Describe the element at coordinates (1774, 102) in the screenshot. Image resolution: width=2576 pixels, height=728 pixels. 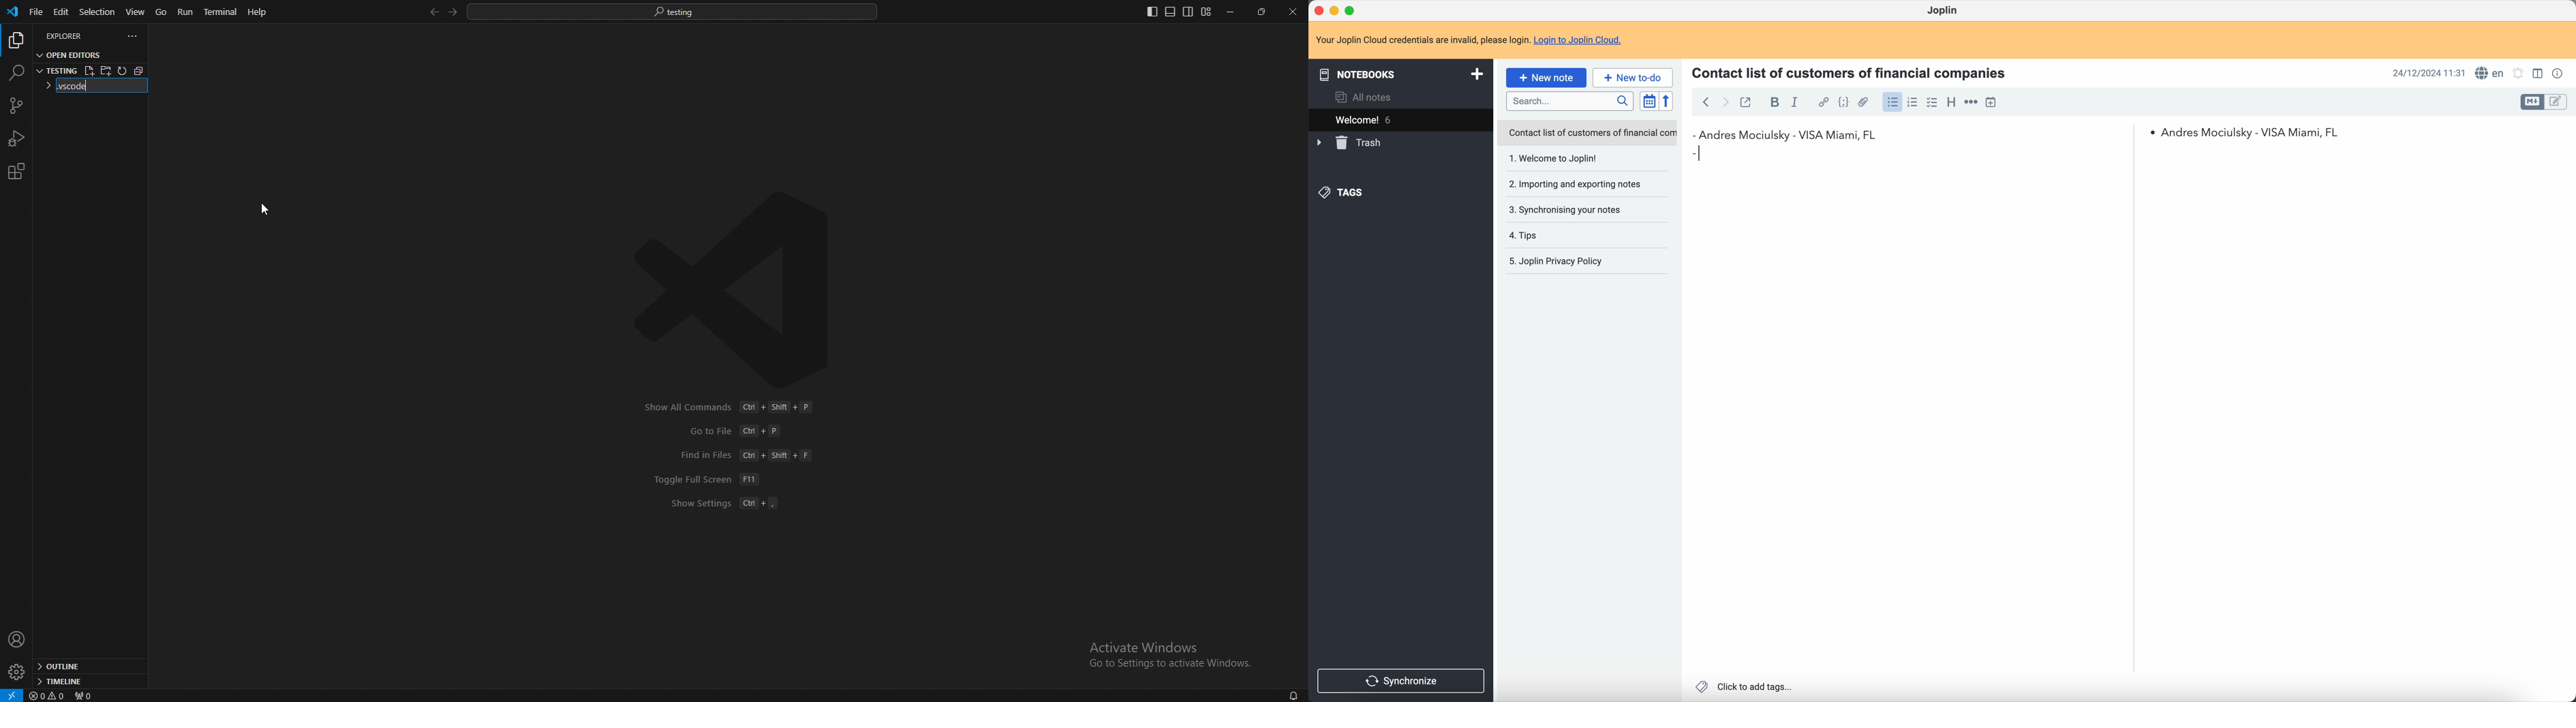
I see `bold` at that location.